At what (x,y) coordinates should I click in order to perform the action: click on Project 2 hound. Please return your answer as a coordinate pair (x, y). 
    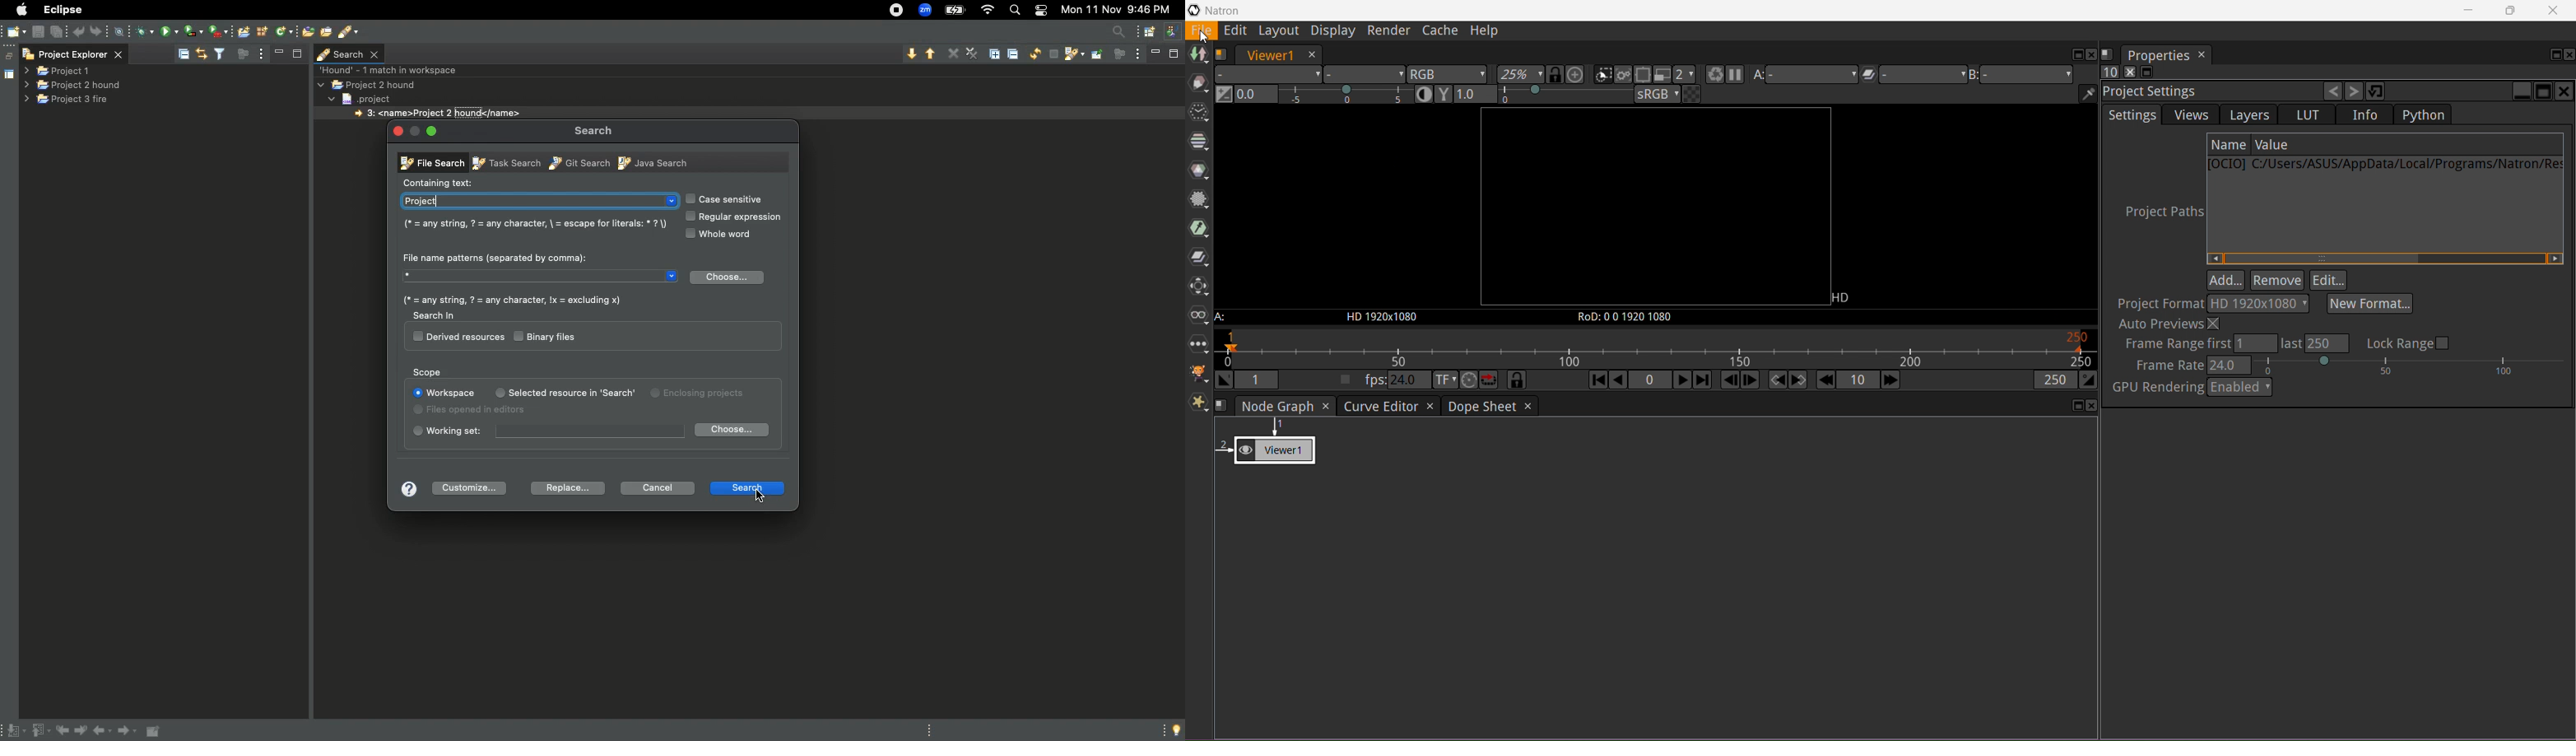
    Looking at the image, I should click on (369, 85).